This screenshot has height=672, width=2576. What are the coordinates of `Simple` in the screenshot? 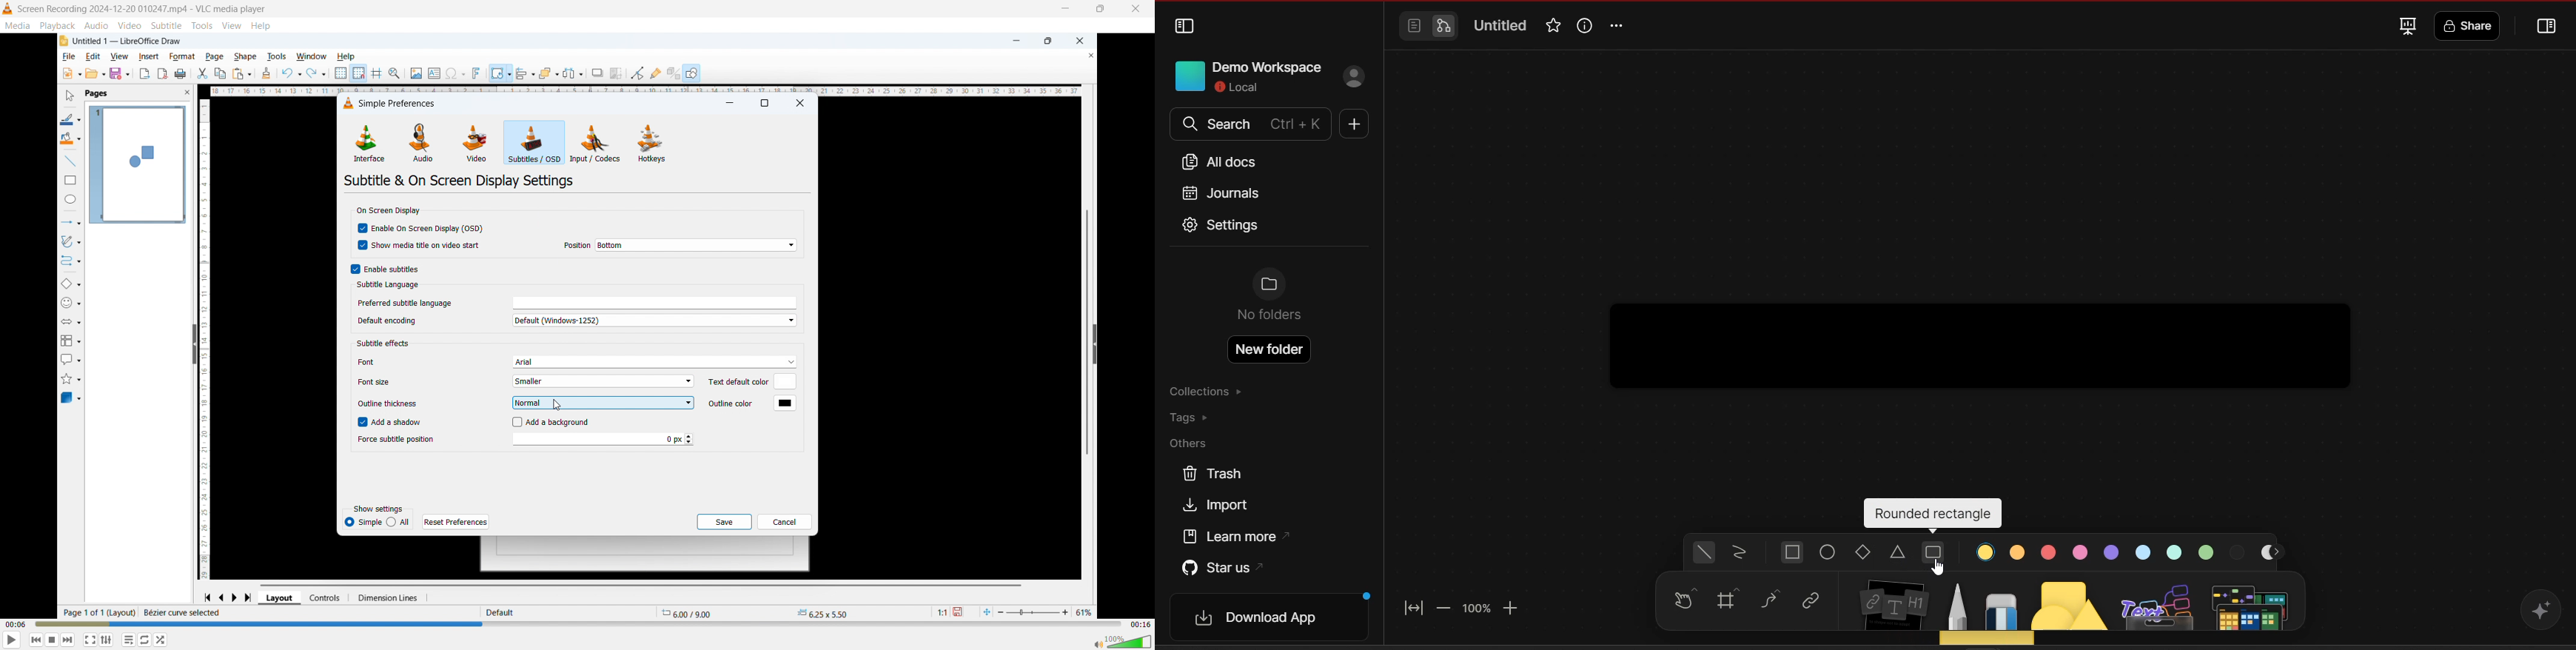 It's located at (363, 524).